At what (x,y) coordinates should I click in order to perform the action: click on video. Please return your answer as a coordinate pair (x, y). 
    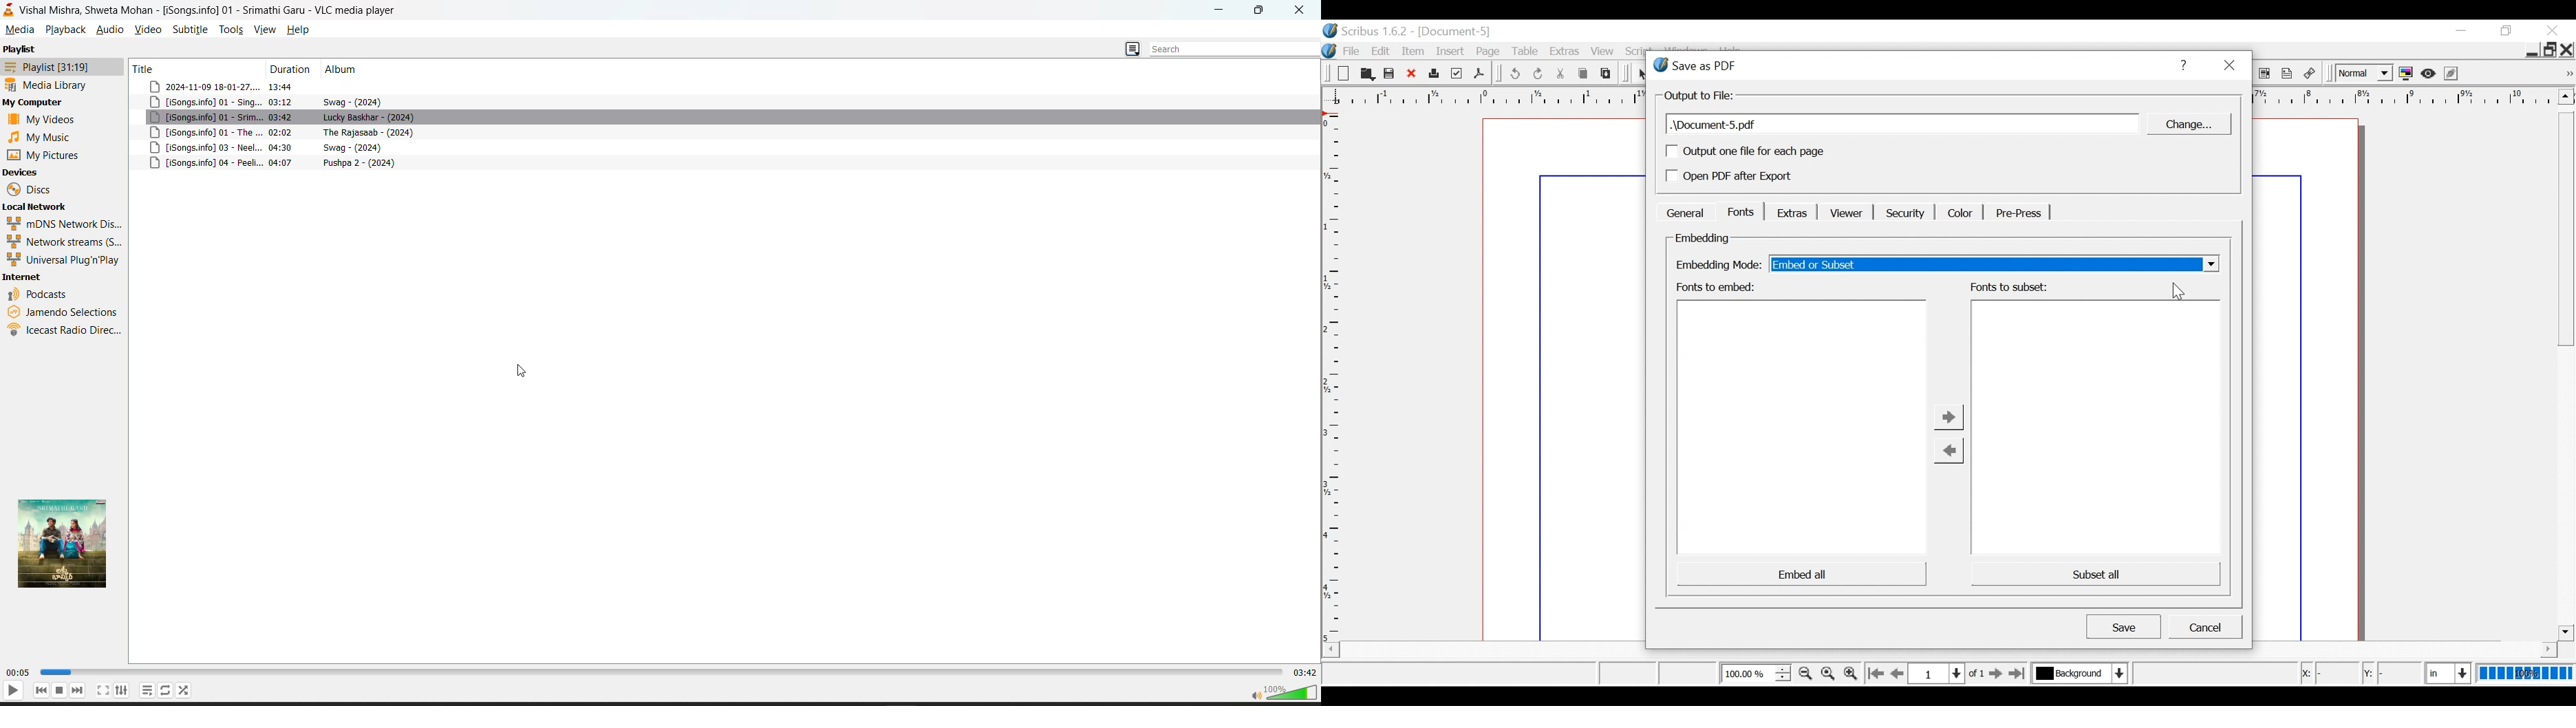
    Looking at the image, I should click on (147, 29).